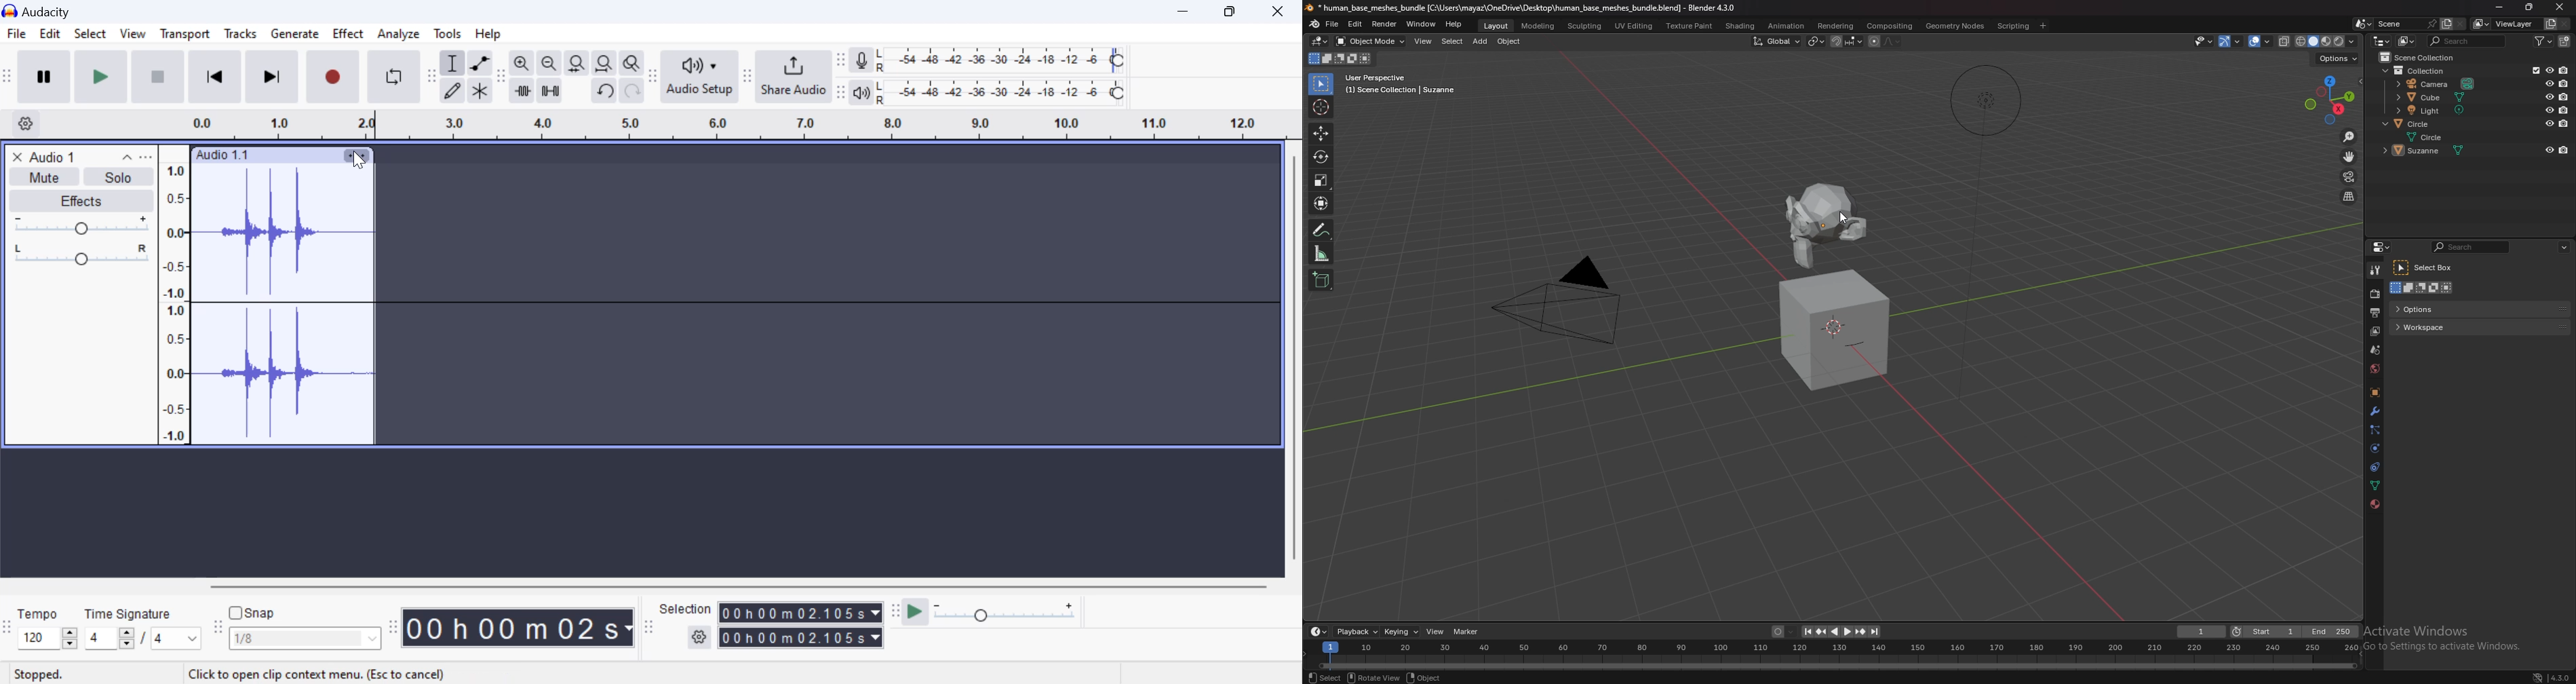 This screenshot has height=700, width=2576. I want to click on preset viewpoint, so click(2332, 100).